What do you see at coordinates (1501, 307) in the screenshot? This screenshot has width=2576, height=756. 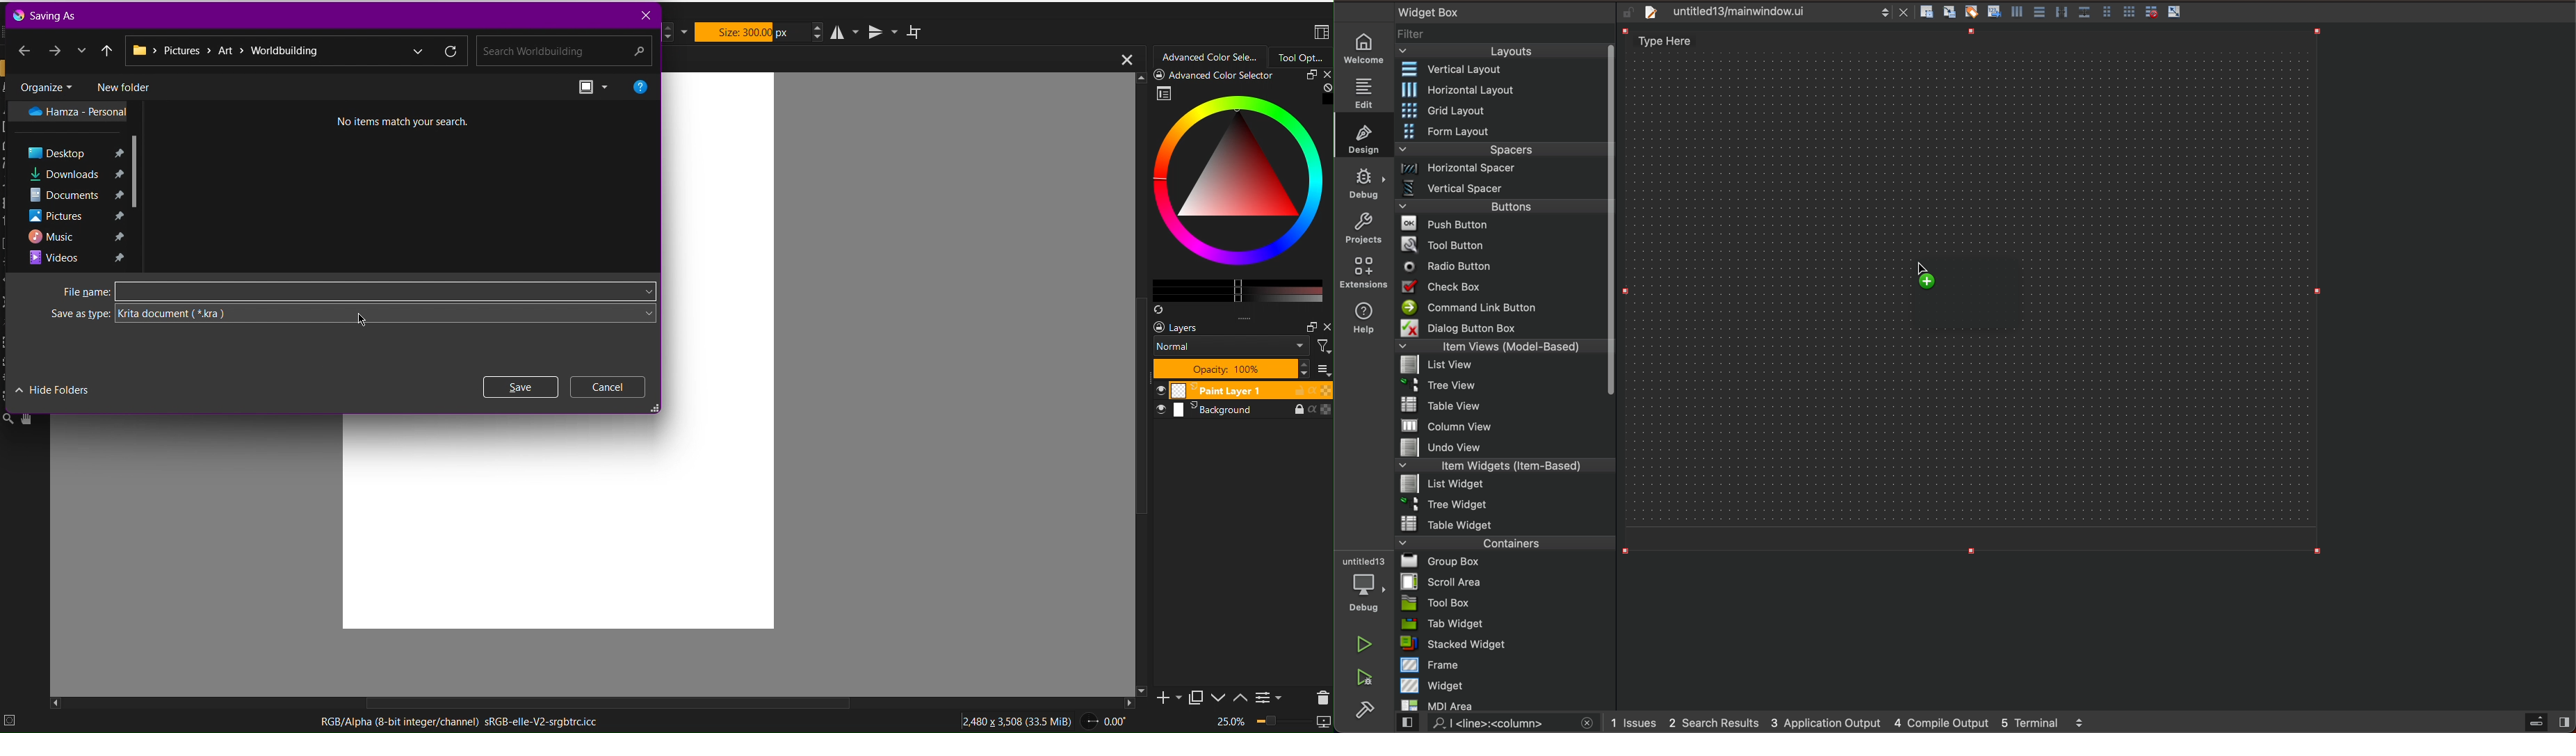 I see `command line button` at bounding box center [1501, 307].